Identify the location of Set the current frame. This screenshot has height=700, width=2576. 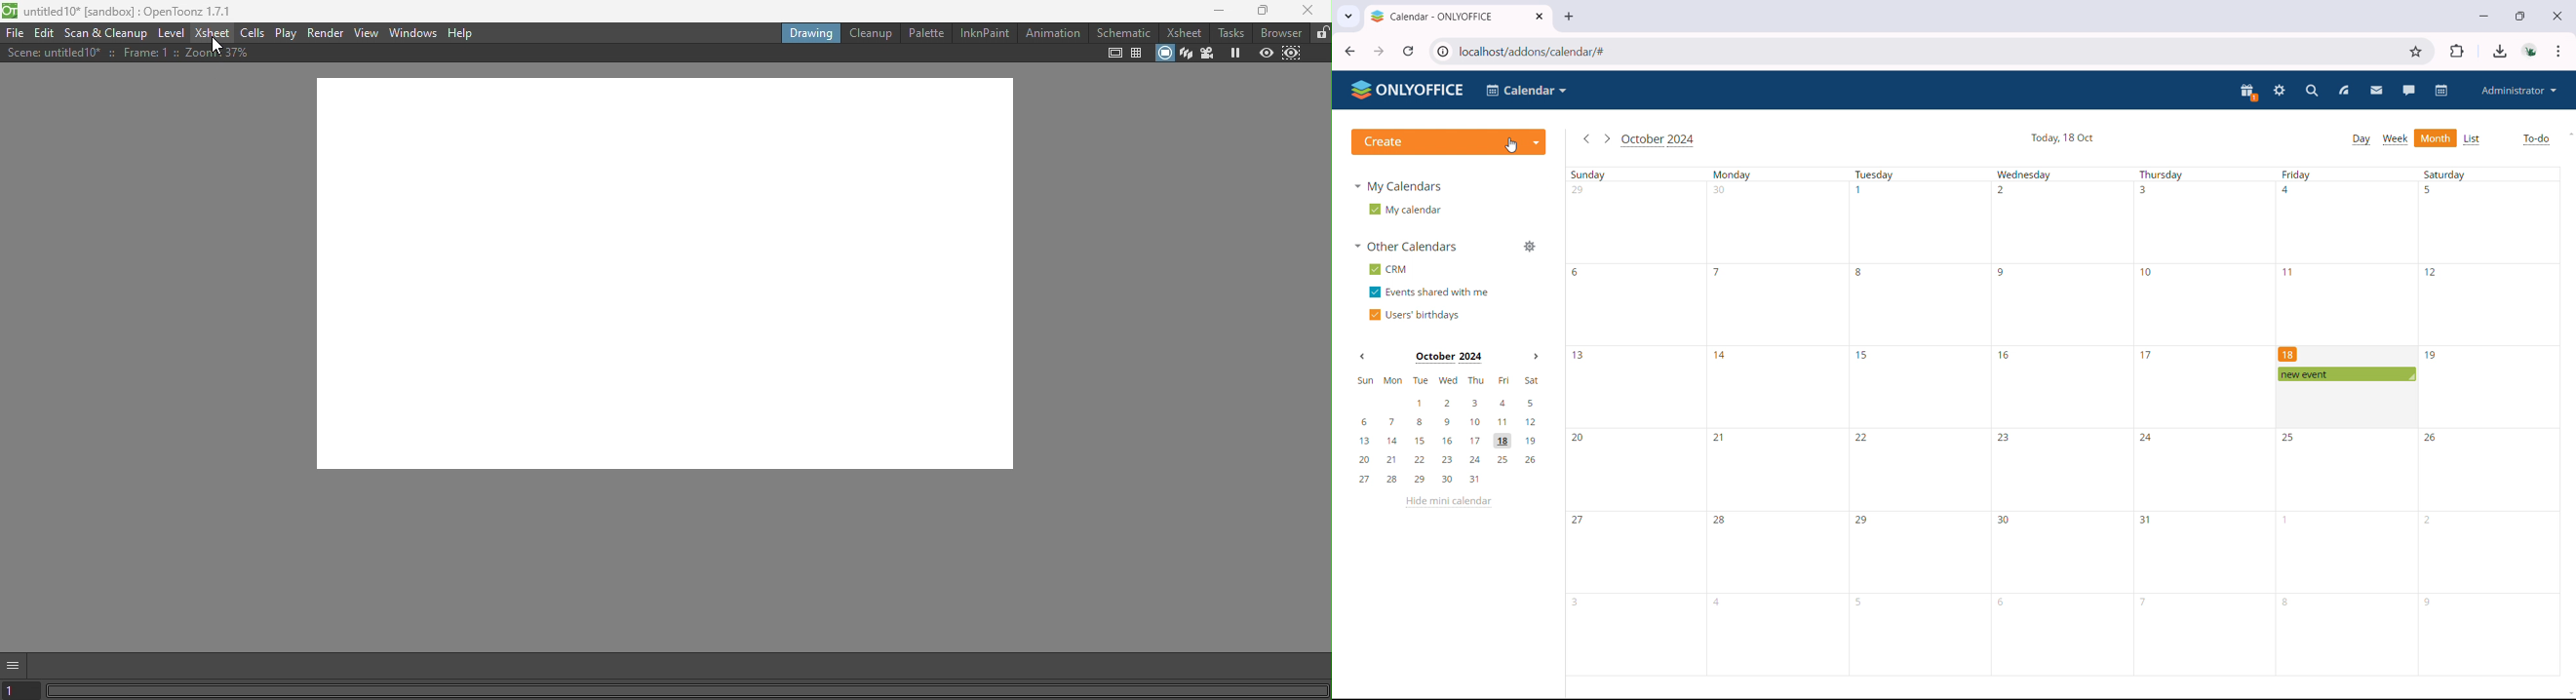
(21, 690).